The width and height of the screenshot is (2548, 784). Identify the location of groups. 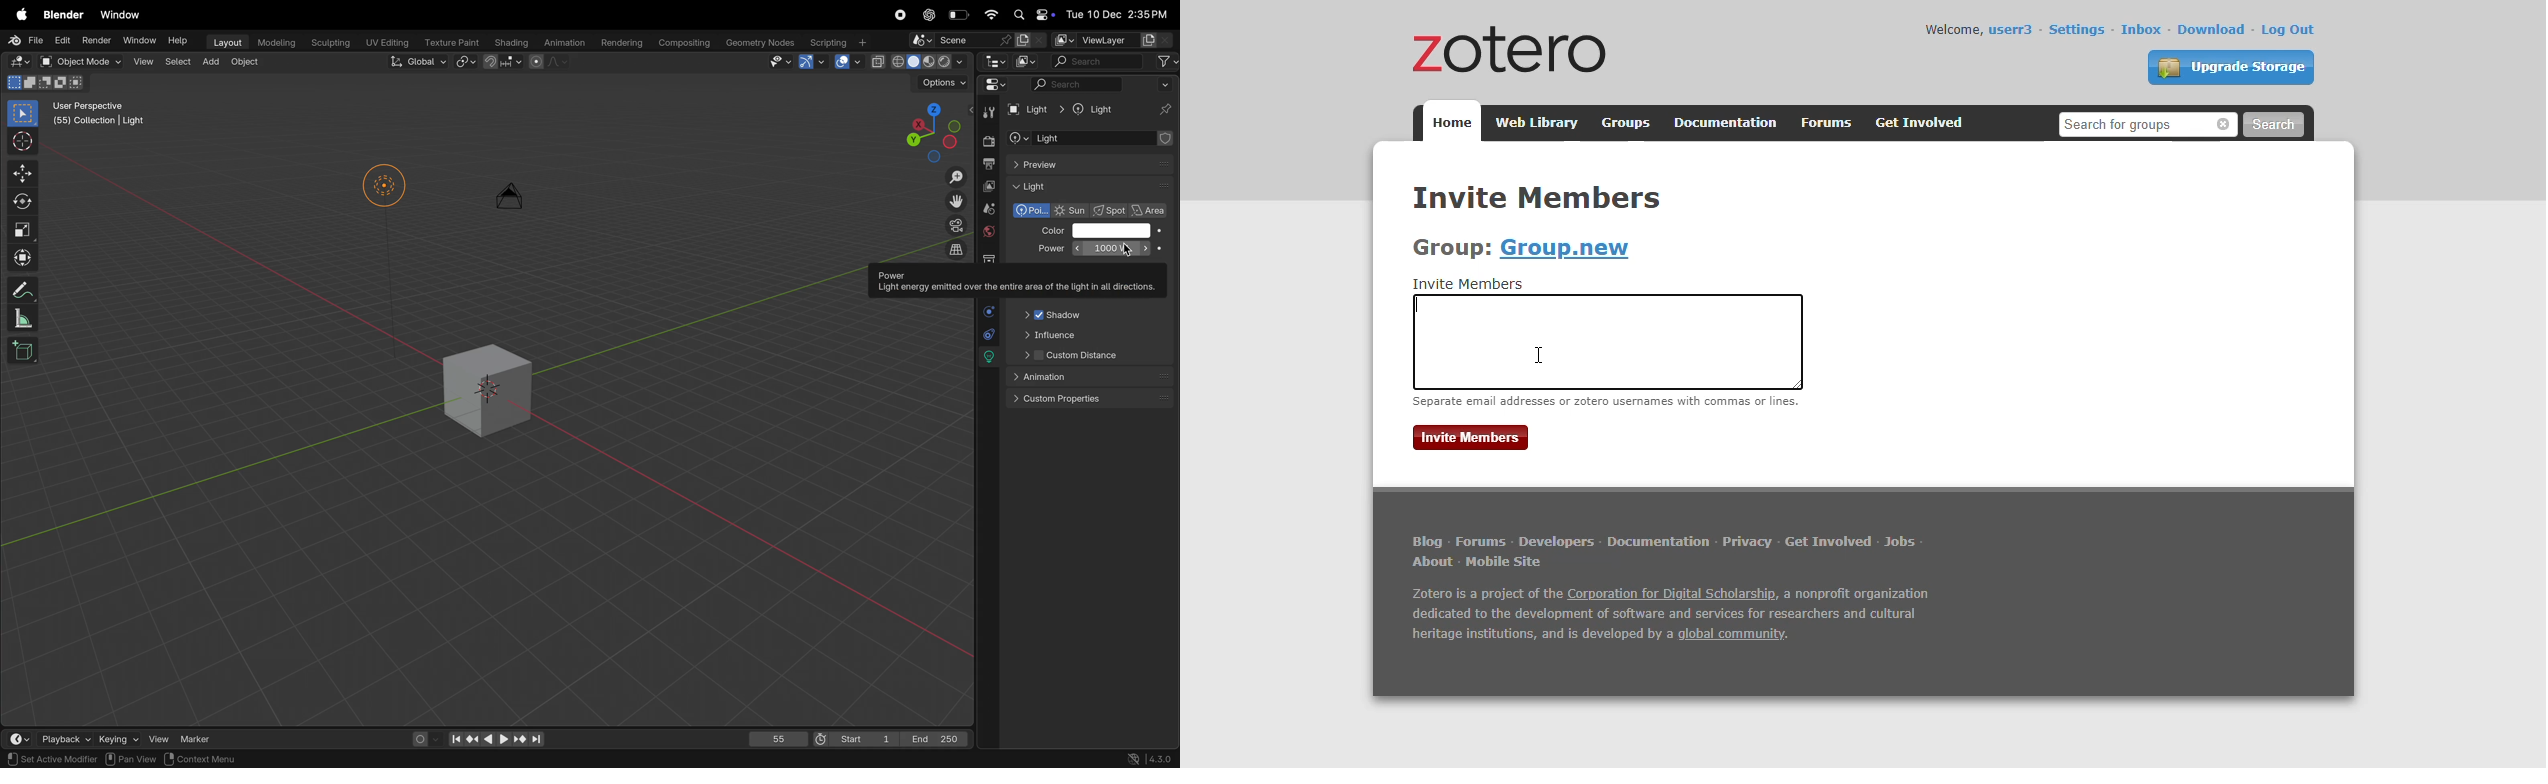
(1627, 123).